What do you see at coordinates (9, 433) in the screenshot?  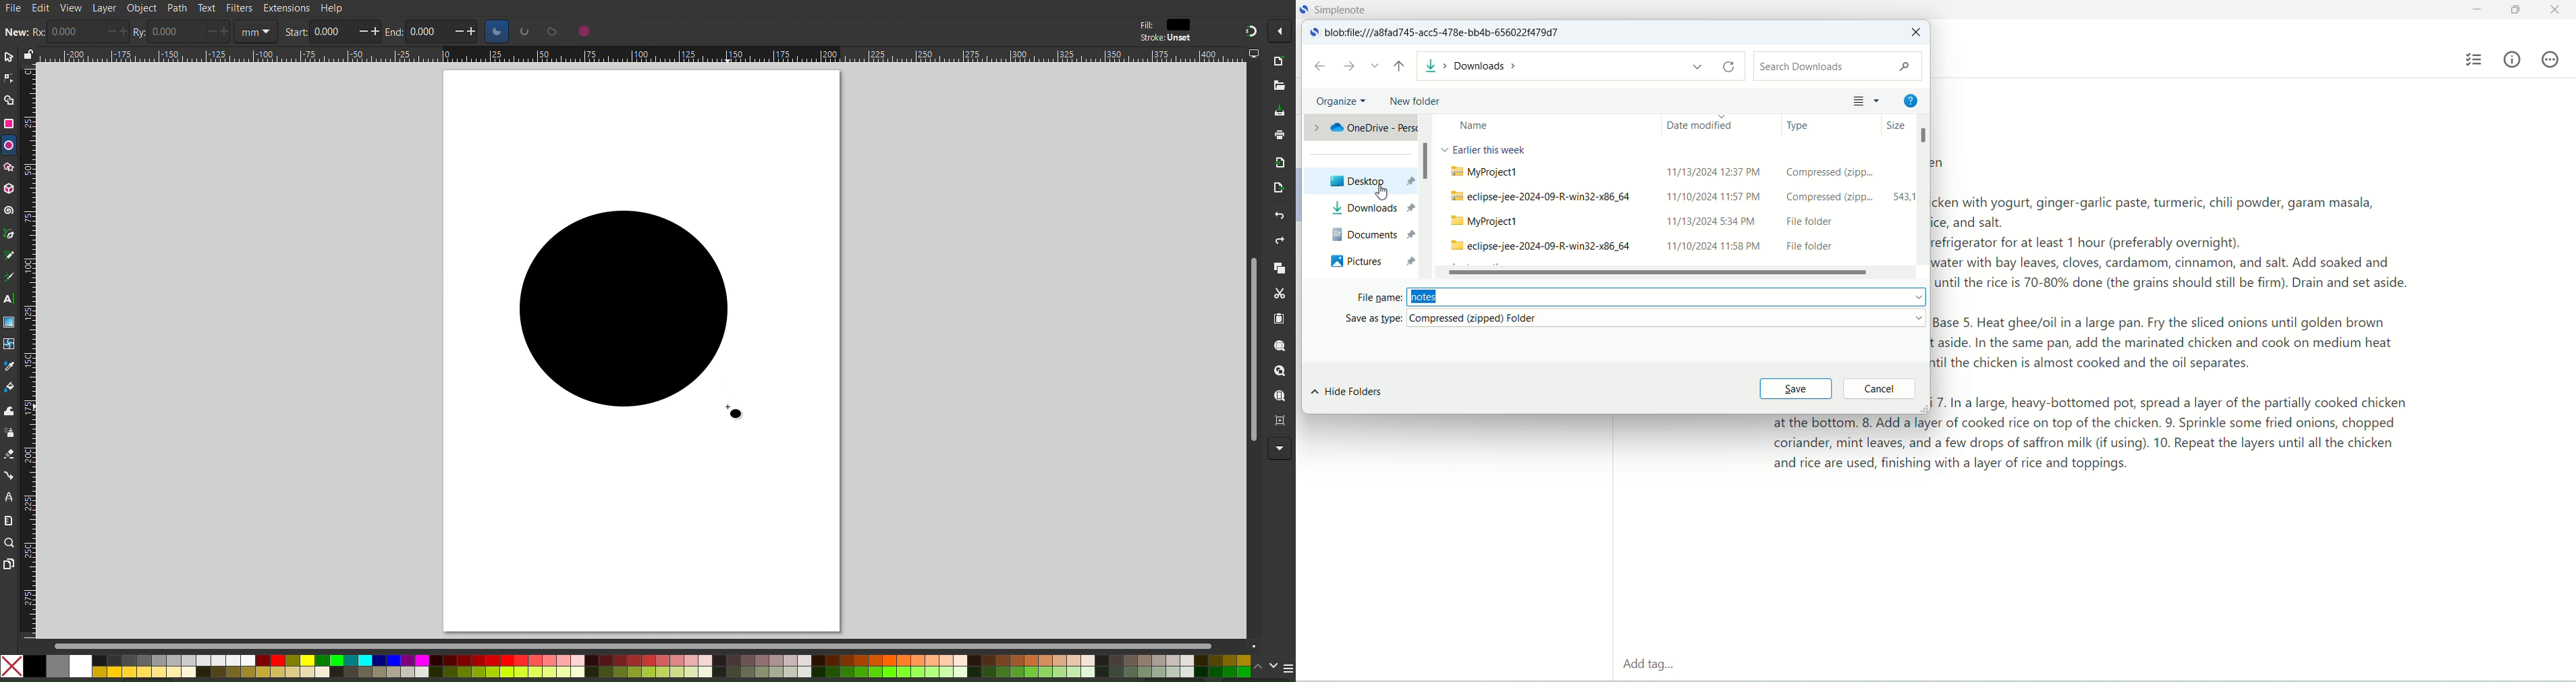 I see `Spray Tool` at bounding box center [9, 433].